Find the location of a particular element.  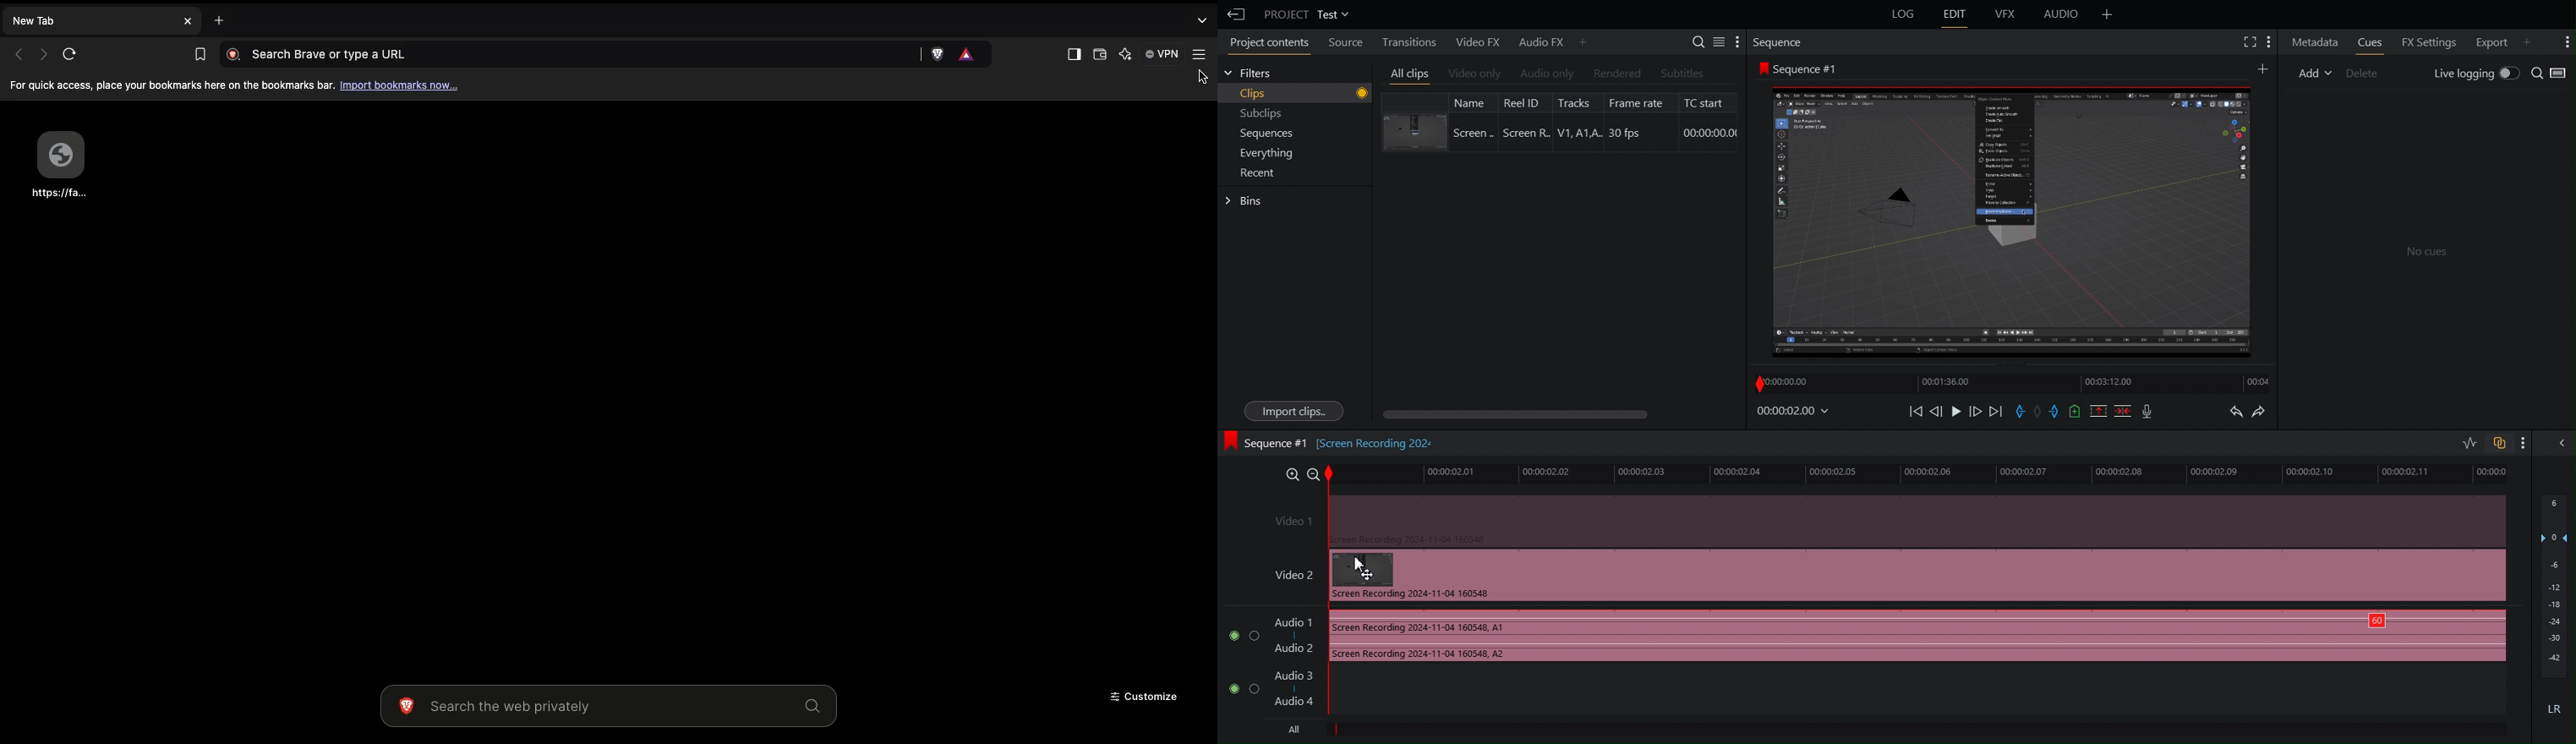

Rendered is located at coordinates (1614, 73).